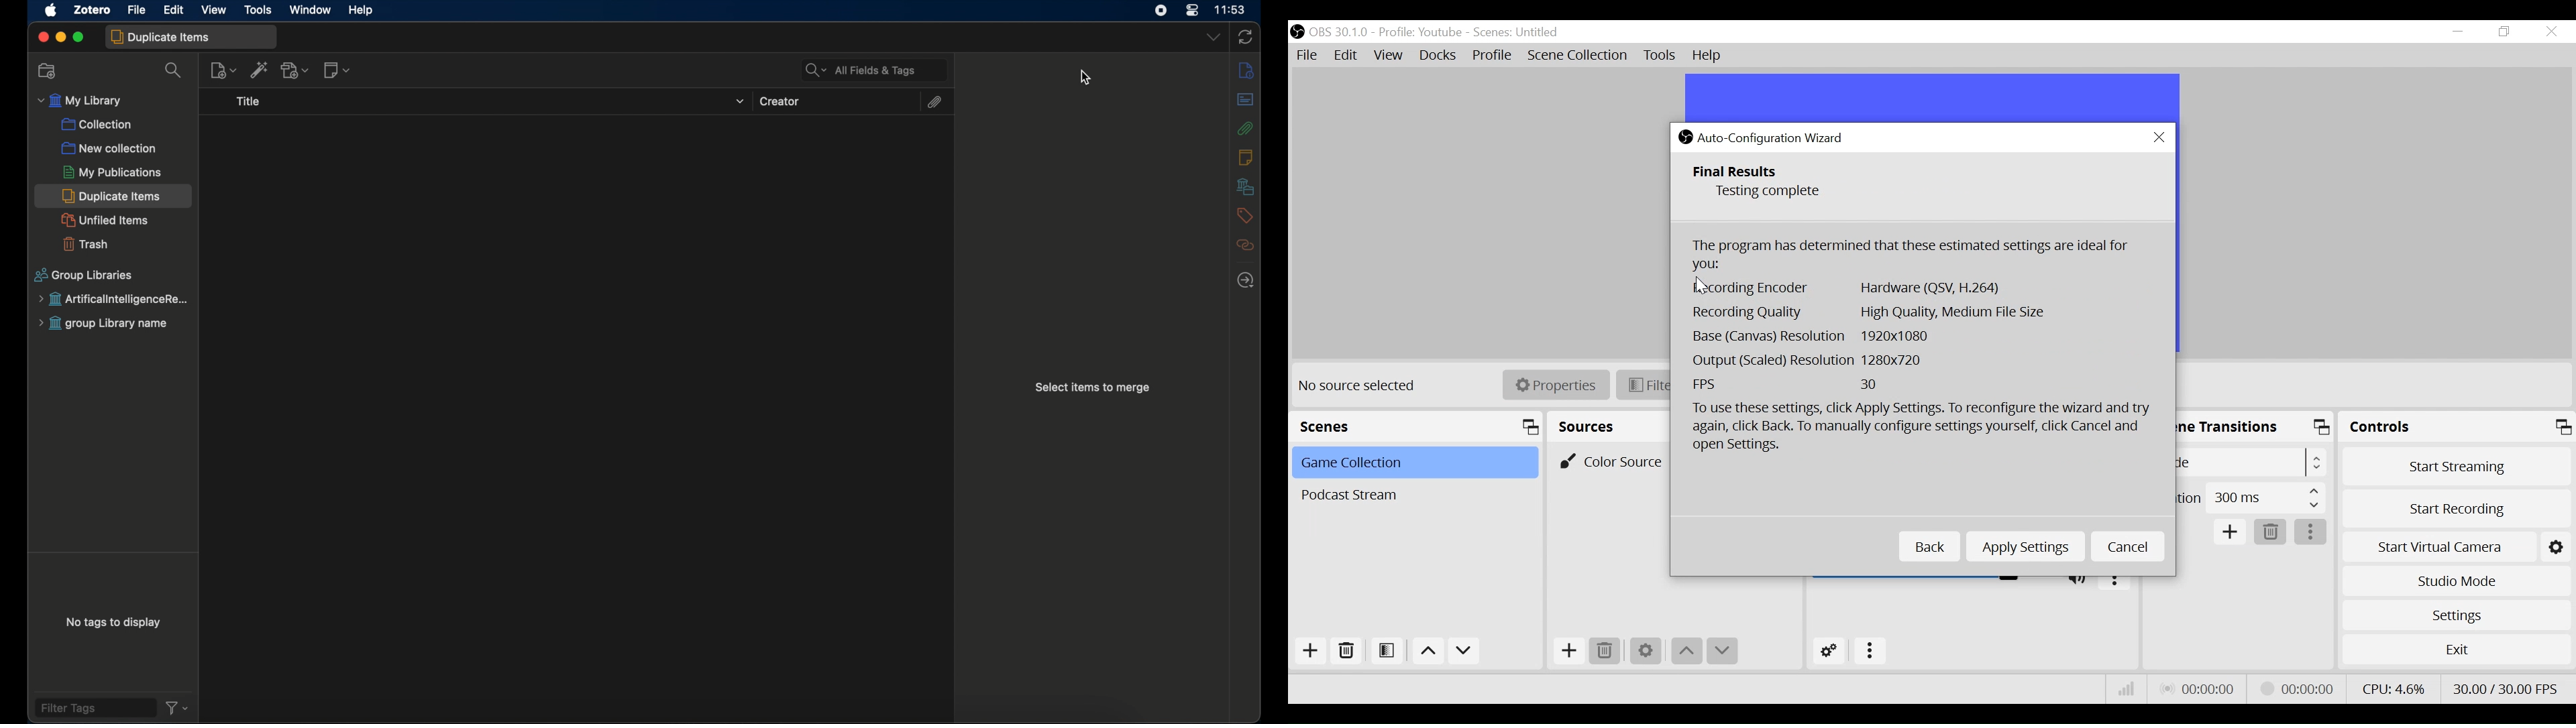 The height and width of the screenshot is (728, 2576). Describe the element at coordinates (42, 36) in the screenshot. I see `close` at that location.